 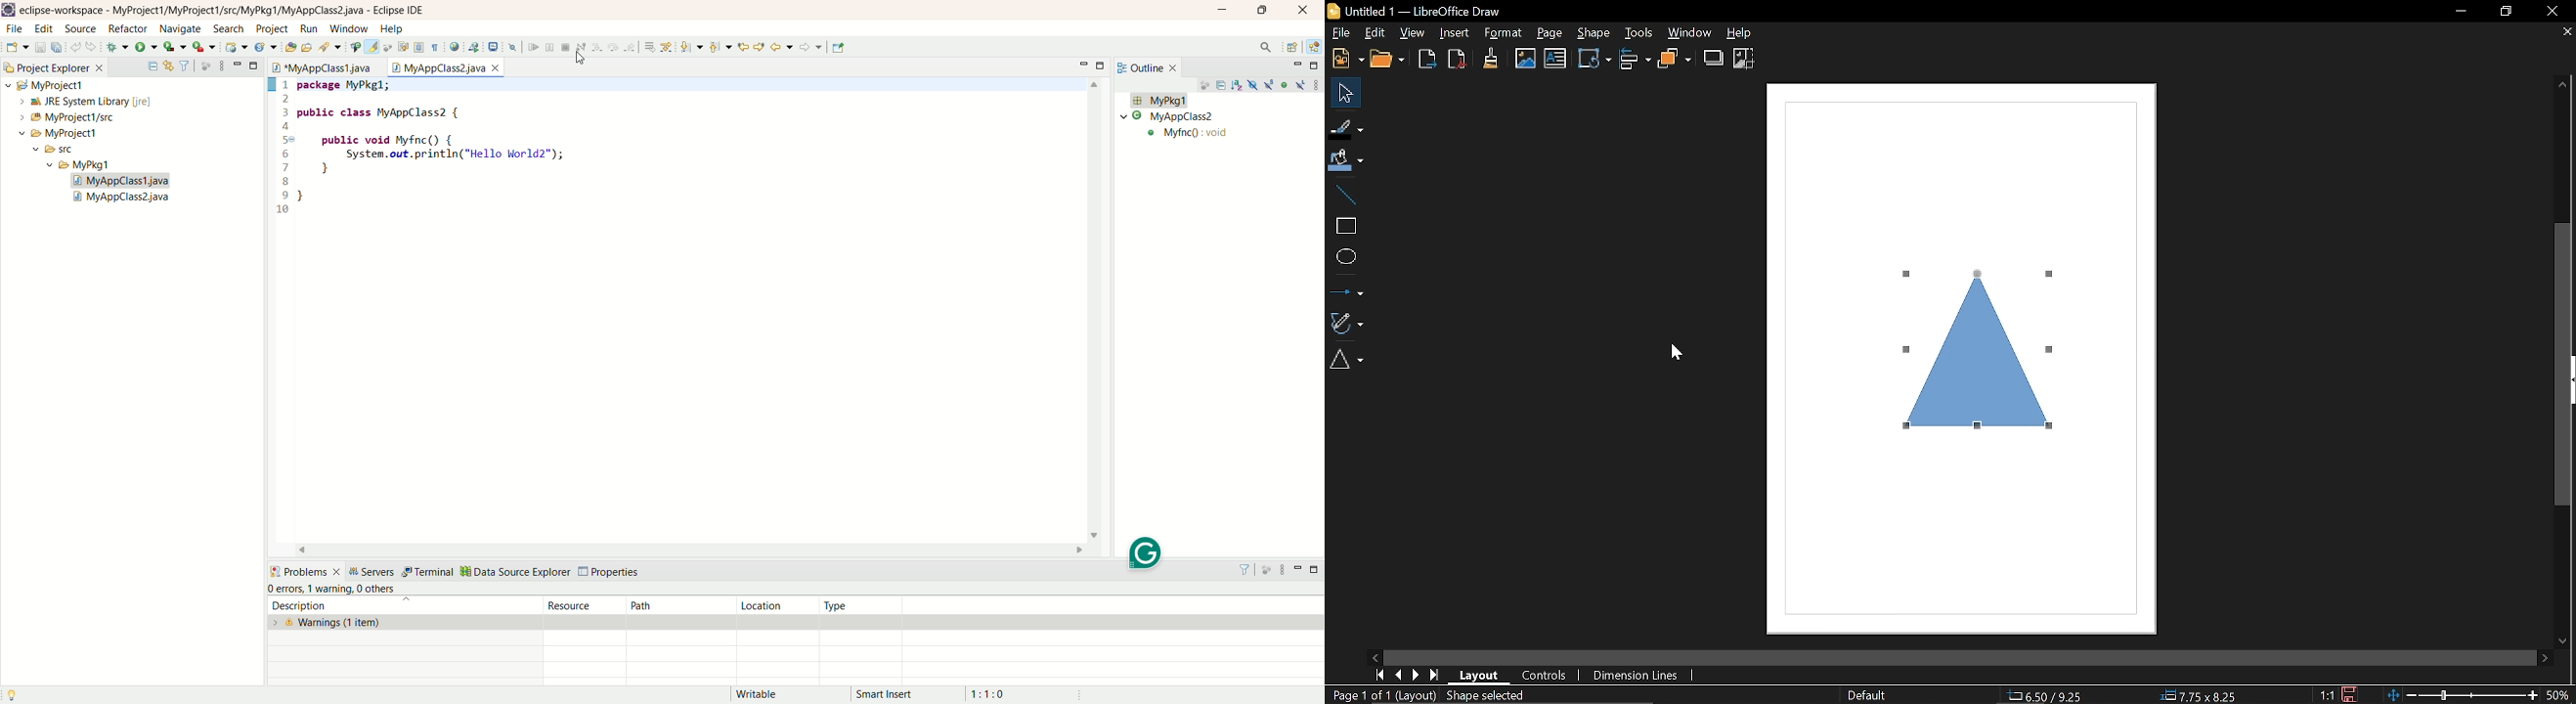 What do you see at coordinates (1526, 59) in the screenshot?
I see `Insert image` at bounding box center [1526, 59].